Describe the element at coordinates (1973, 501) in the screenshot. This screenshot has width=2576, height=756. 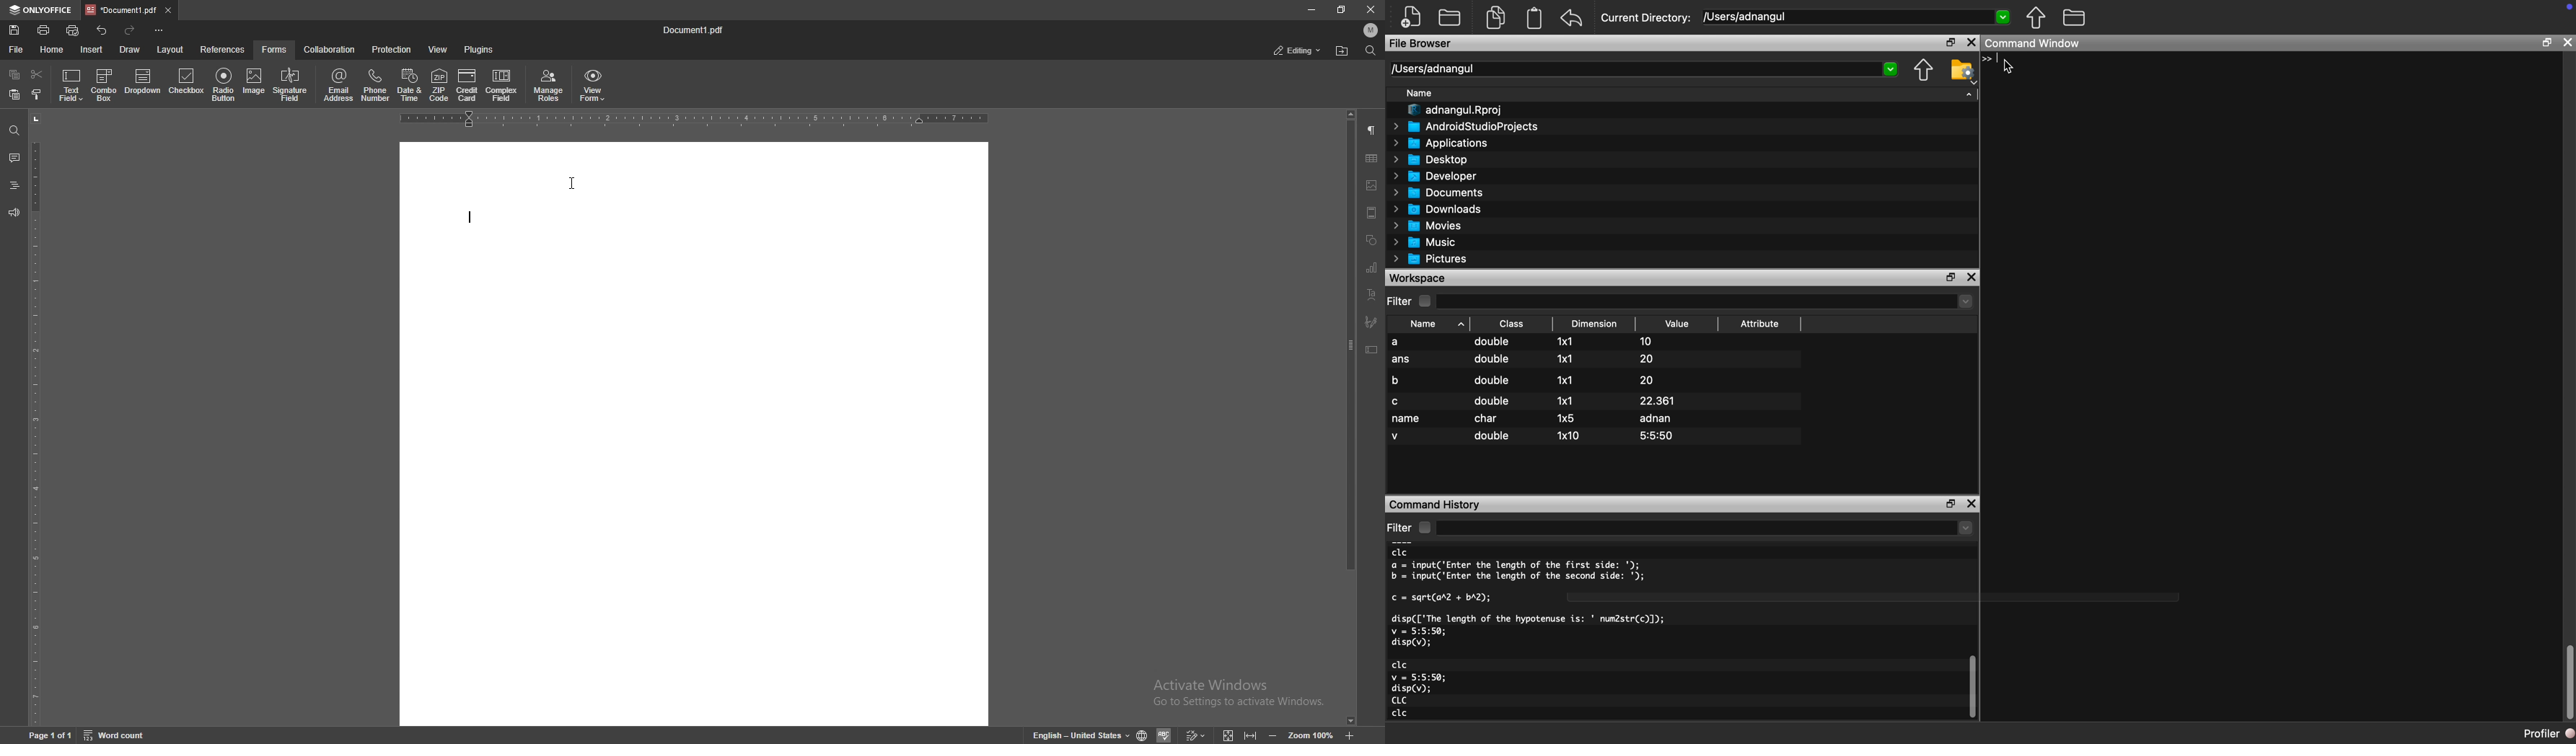
I see `Close` at that location.